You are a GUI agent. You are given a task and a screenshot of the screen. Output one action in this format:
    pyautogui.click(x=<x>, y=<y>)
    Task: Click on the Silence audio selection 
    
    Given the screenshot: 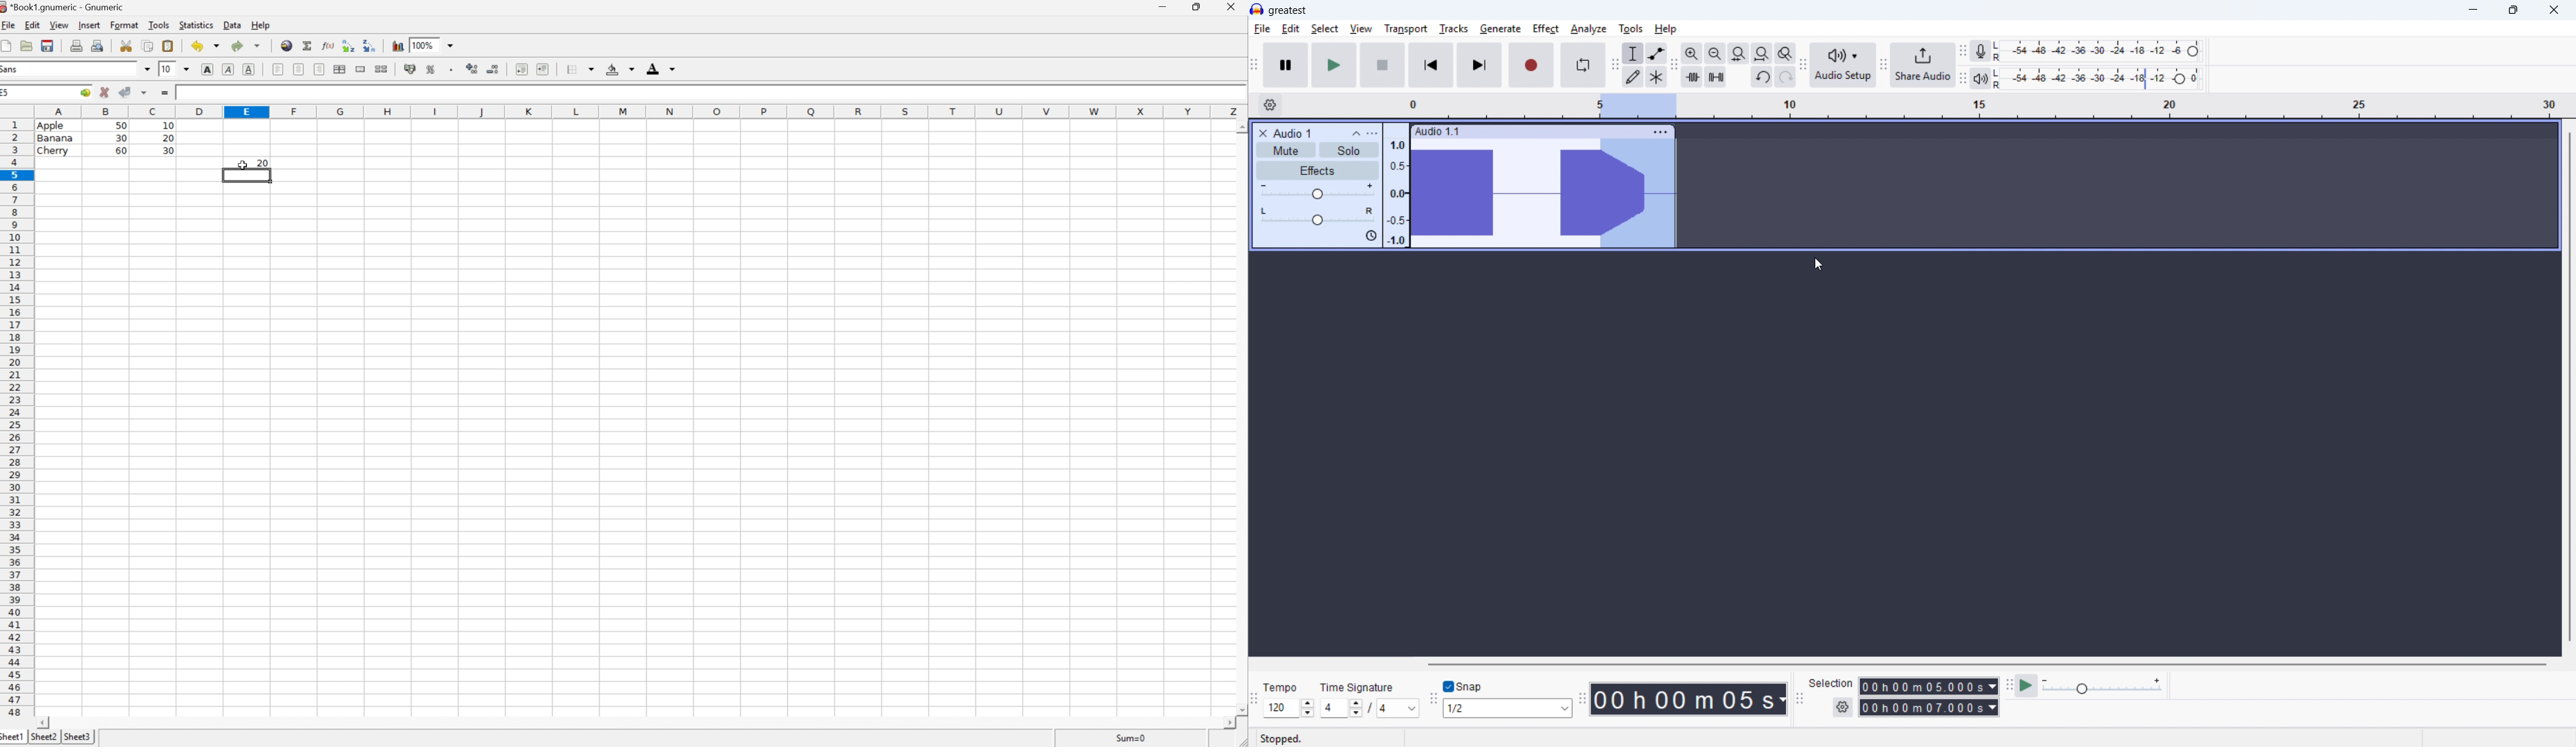 What is the action you would take?
    pyautogui.click(x=1715, y=77)
    